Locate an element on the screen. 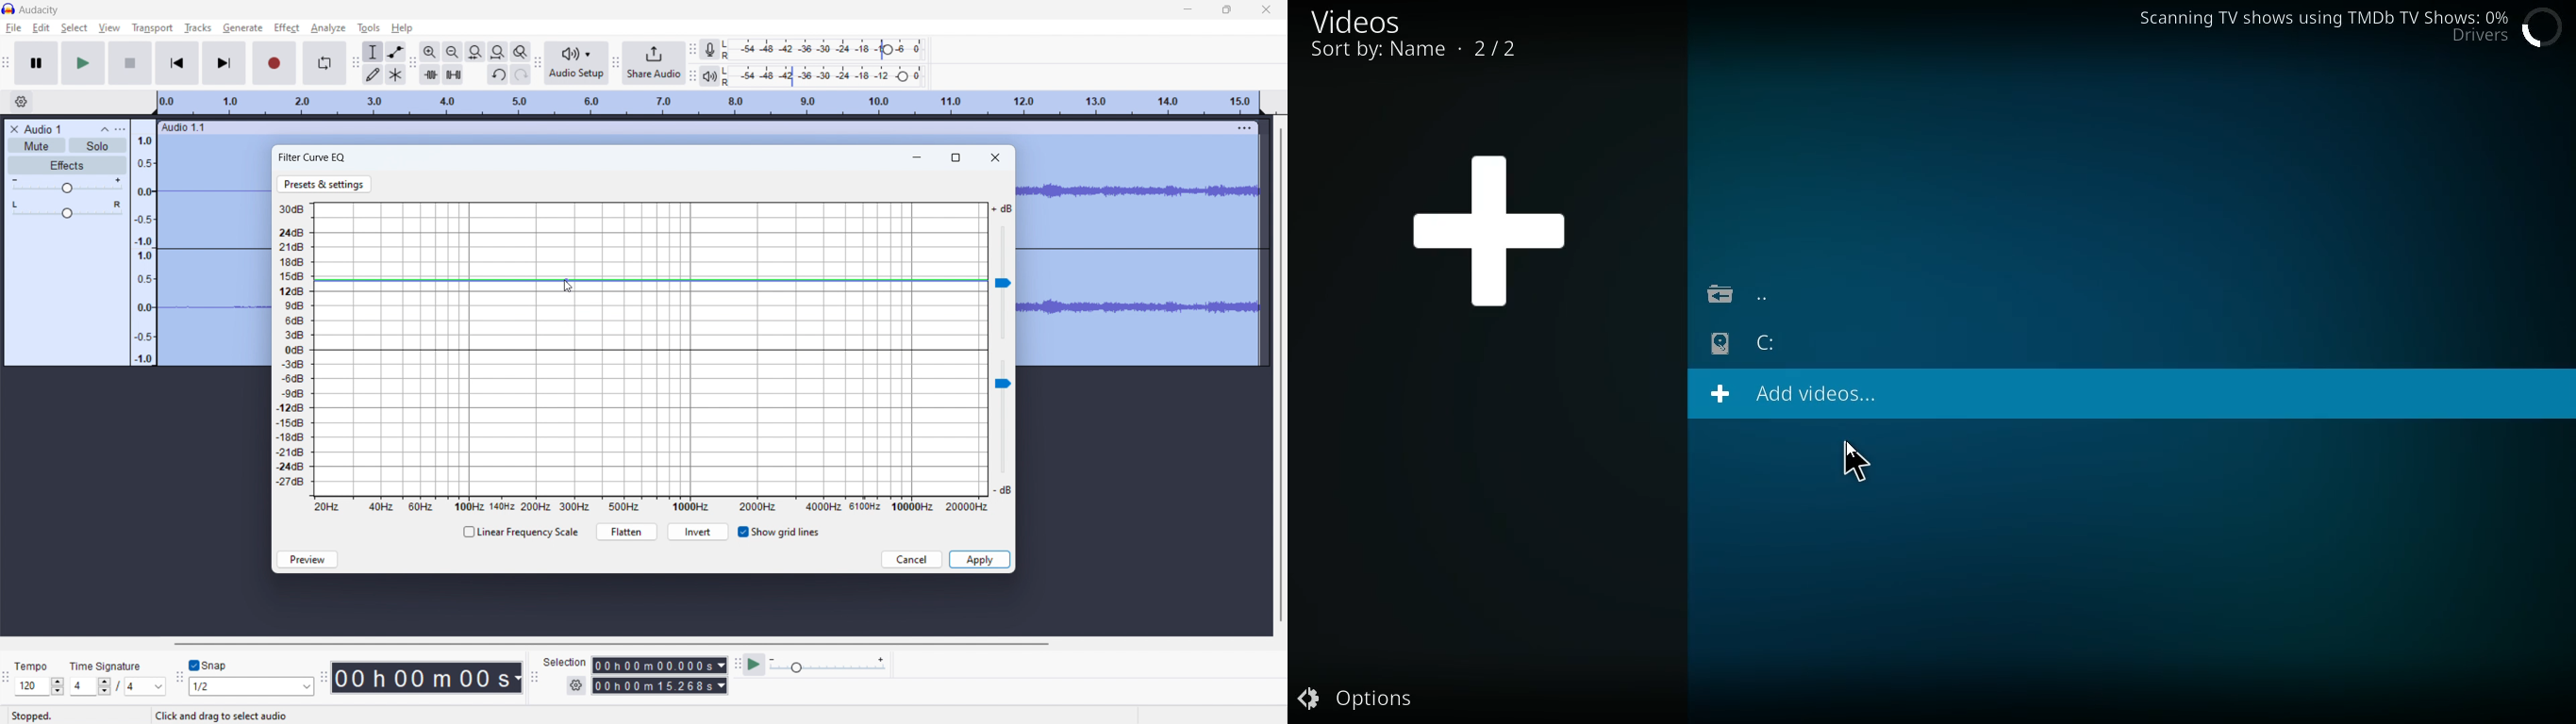  EQ line is located at coordinates (650, 350).